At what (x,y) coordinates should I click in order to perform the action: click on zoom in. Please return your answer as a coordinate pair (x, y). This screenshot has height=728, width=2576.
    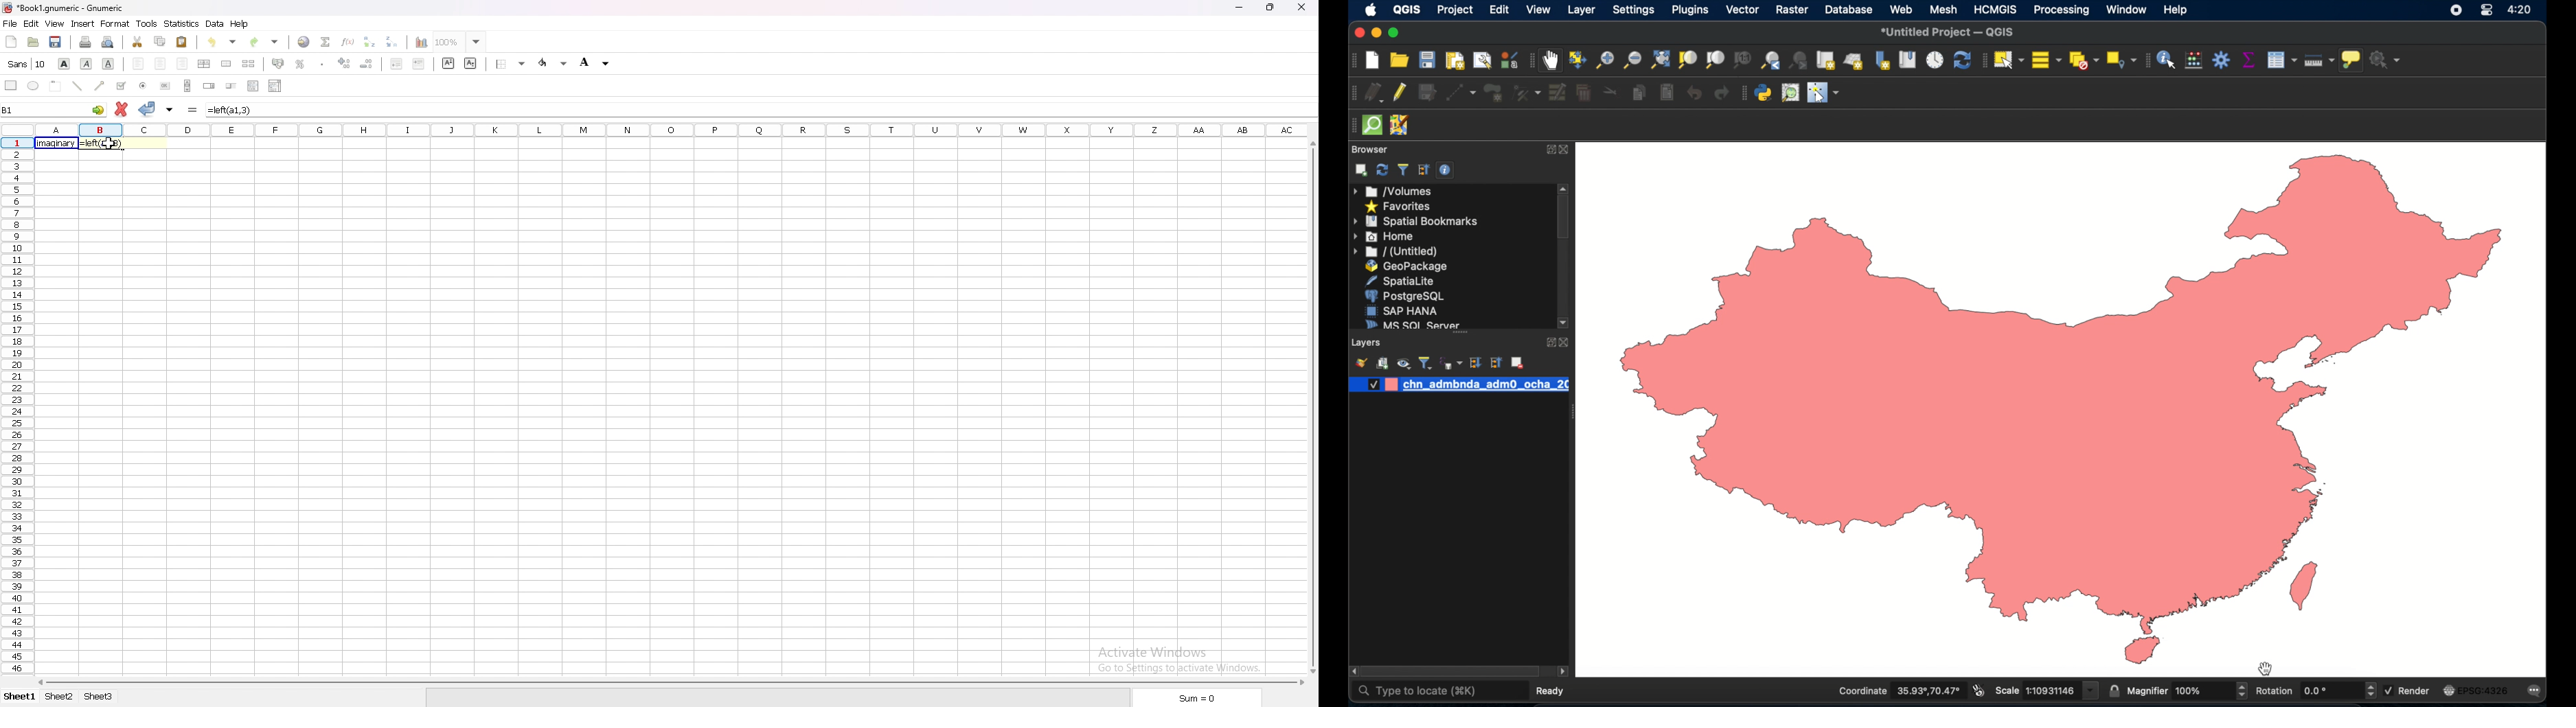
    Looking at the image, I should click on (1603, 60).